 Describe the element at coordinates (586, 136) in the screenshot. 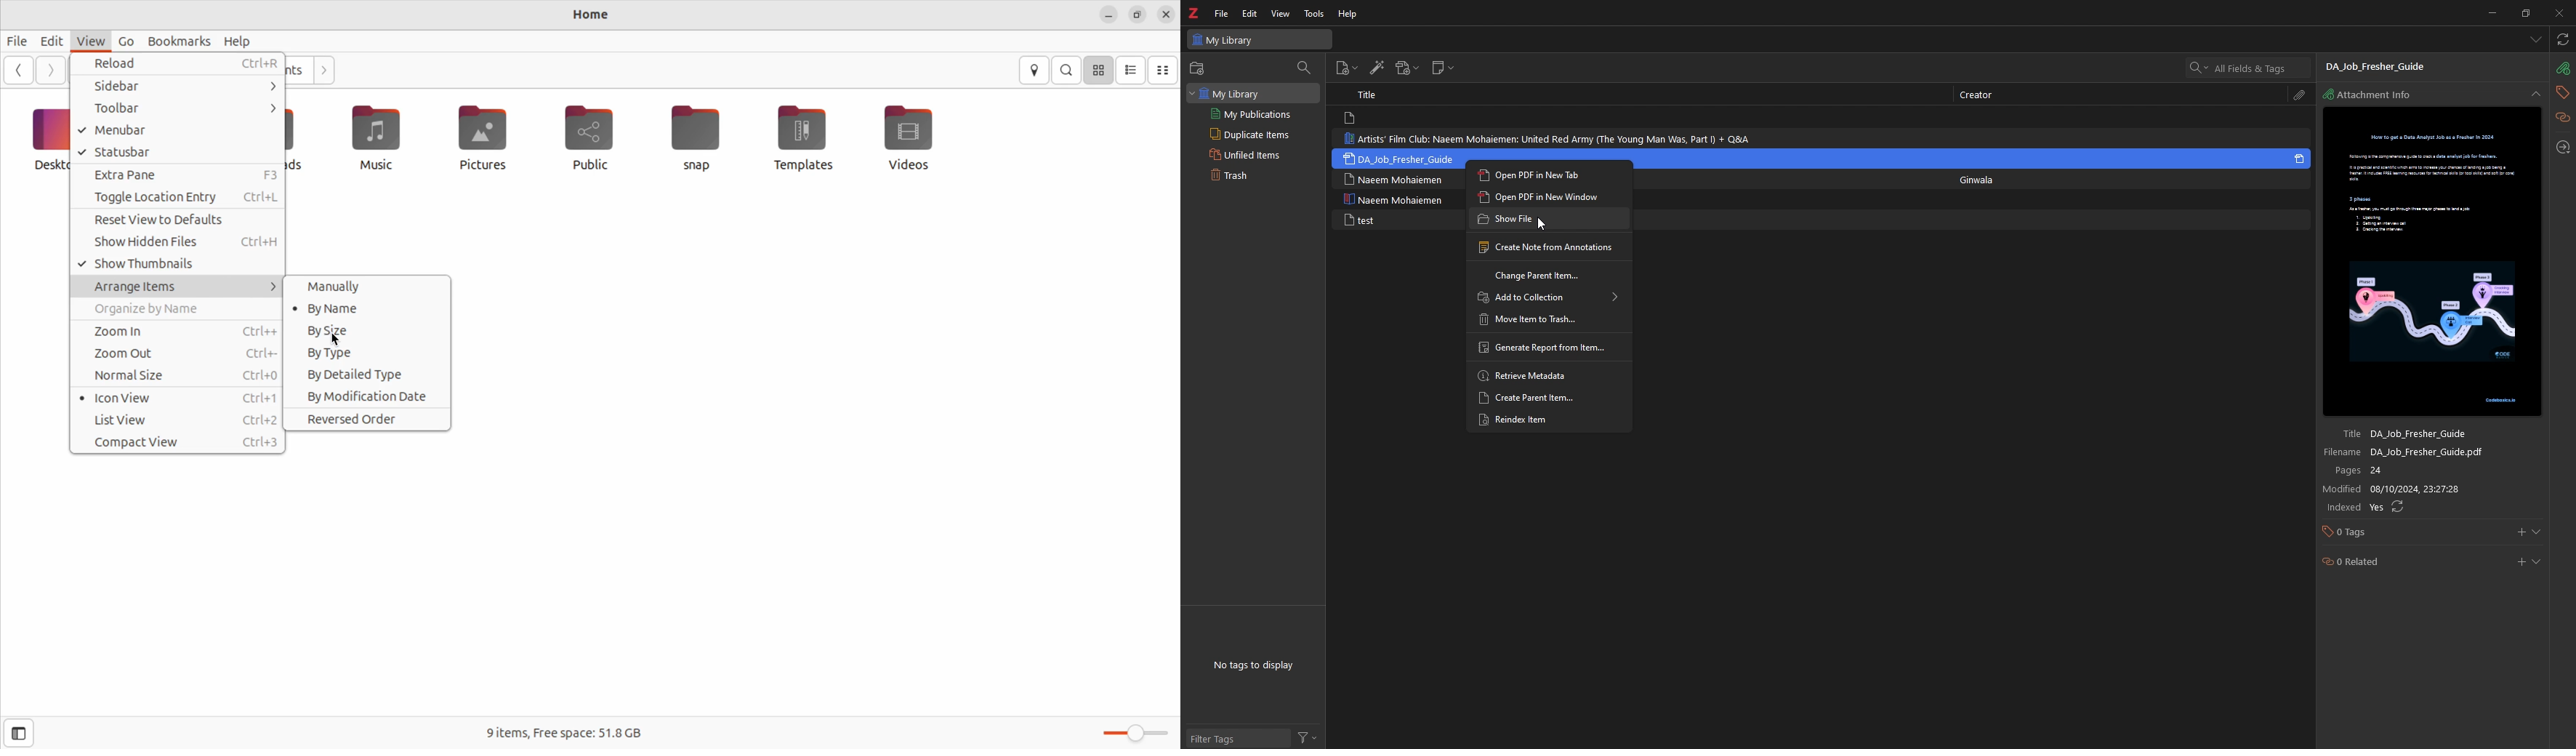

I see `public` at that location.